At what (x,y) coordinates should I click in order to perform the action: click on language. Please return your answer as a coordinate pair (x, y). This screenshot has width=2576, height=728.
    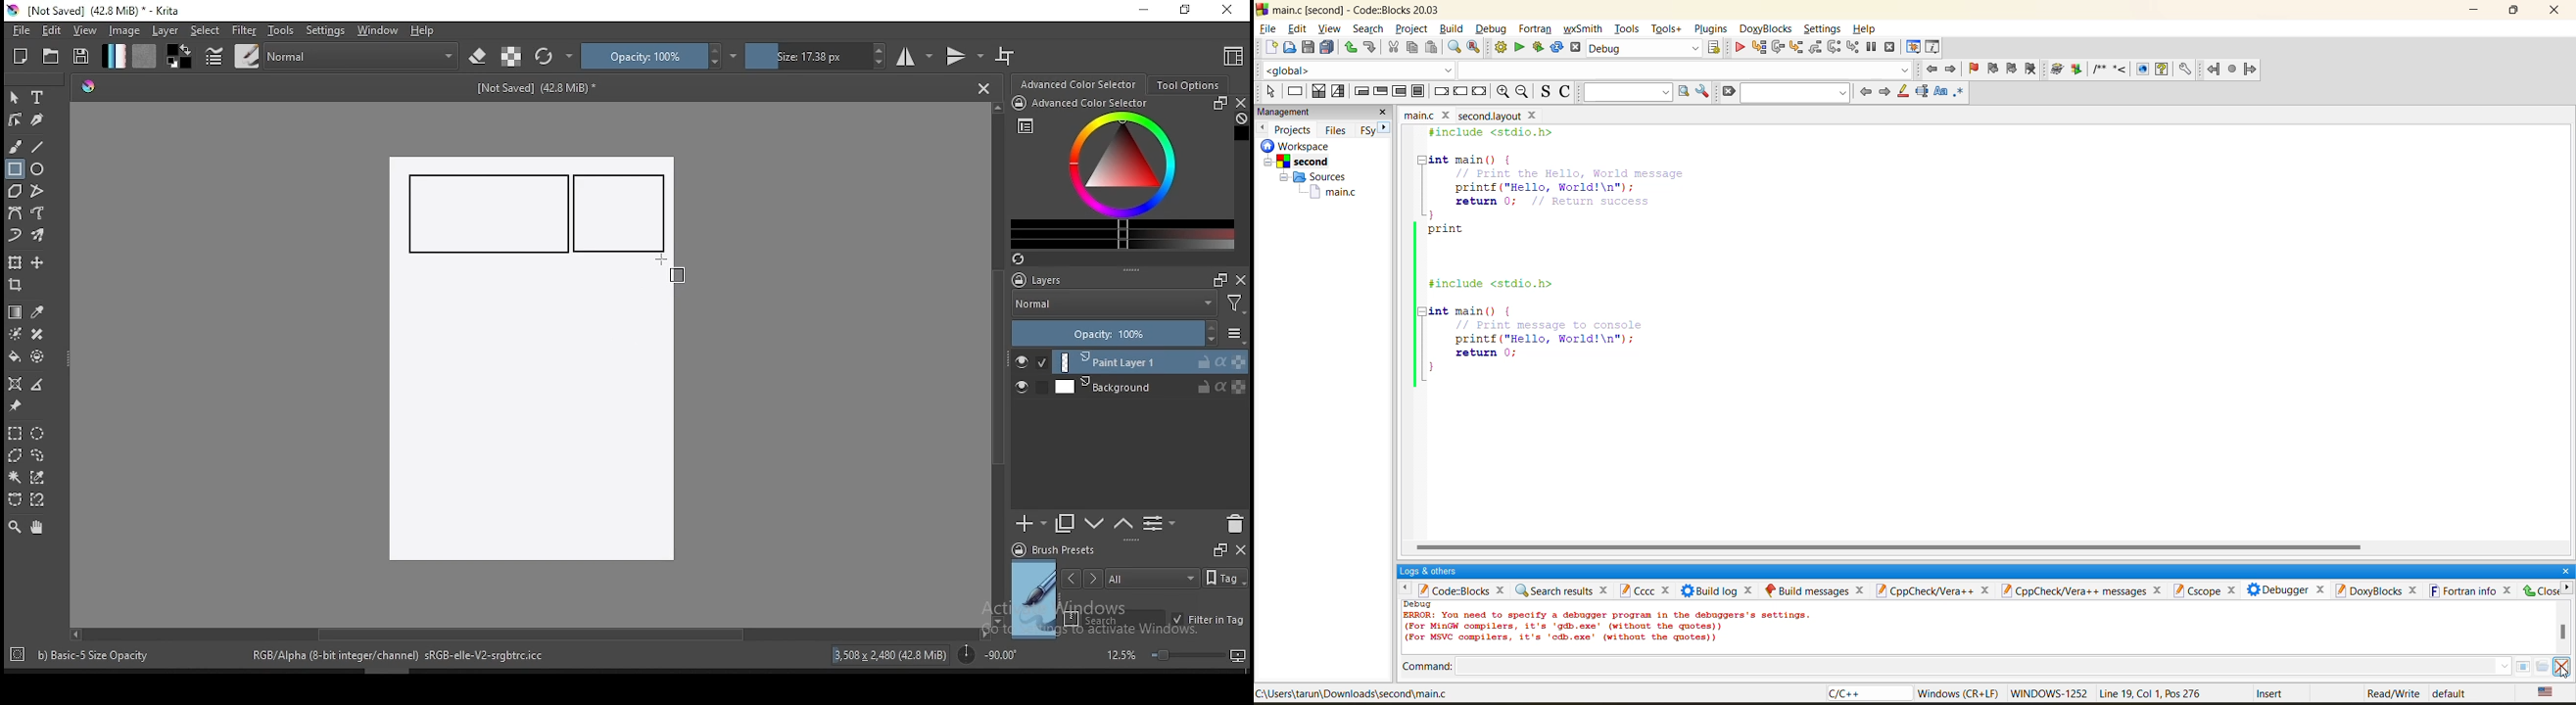
    Looking at the image, I should click on (1863, 695).